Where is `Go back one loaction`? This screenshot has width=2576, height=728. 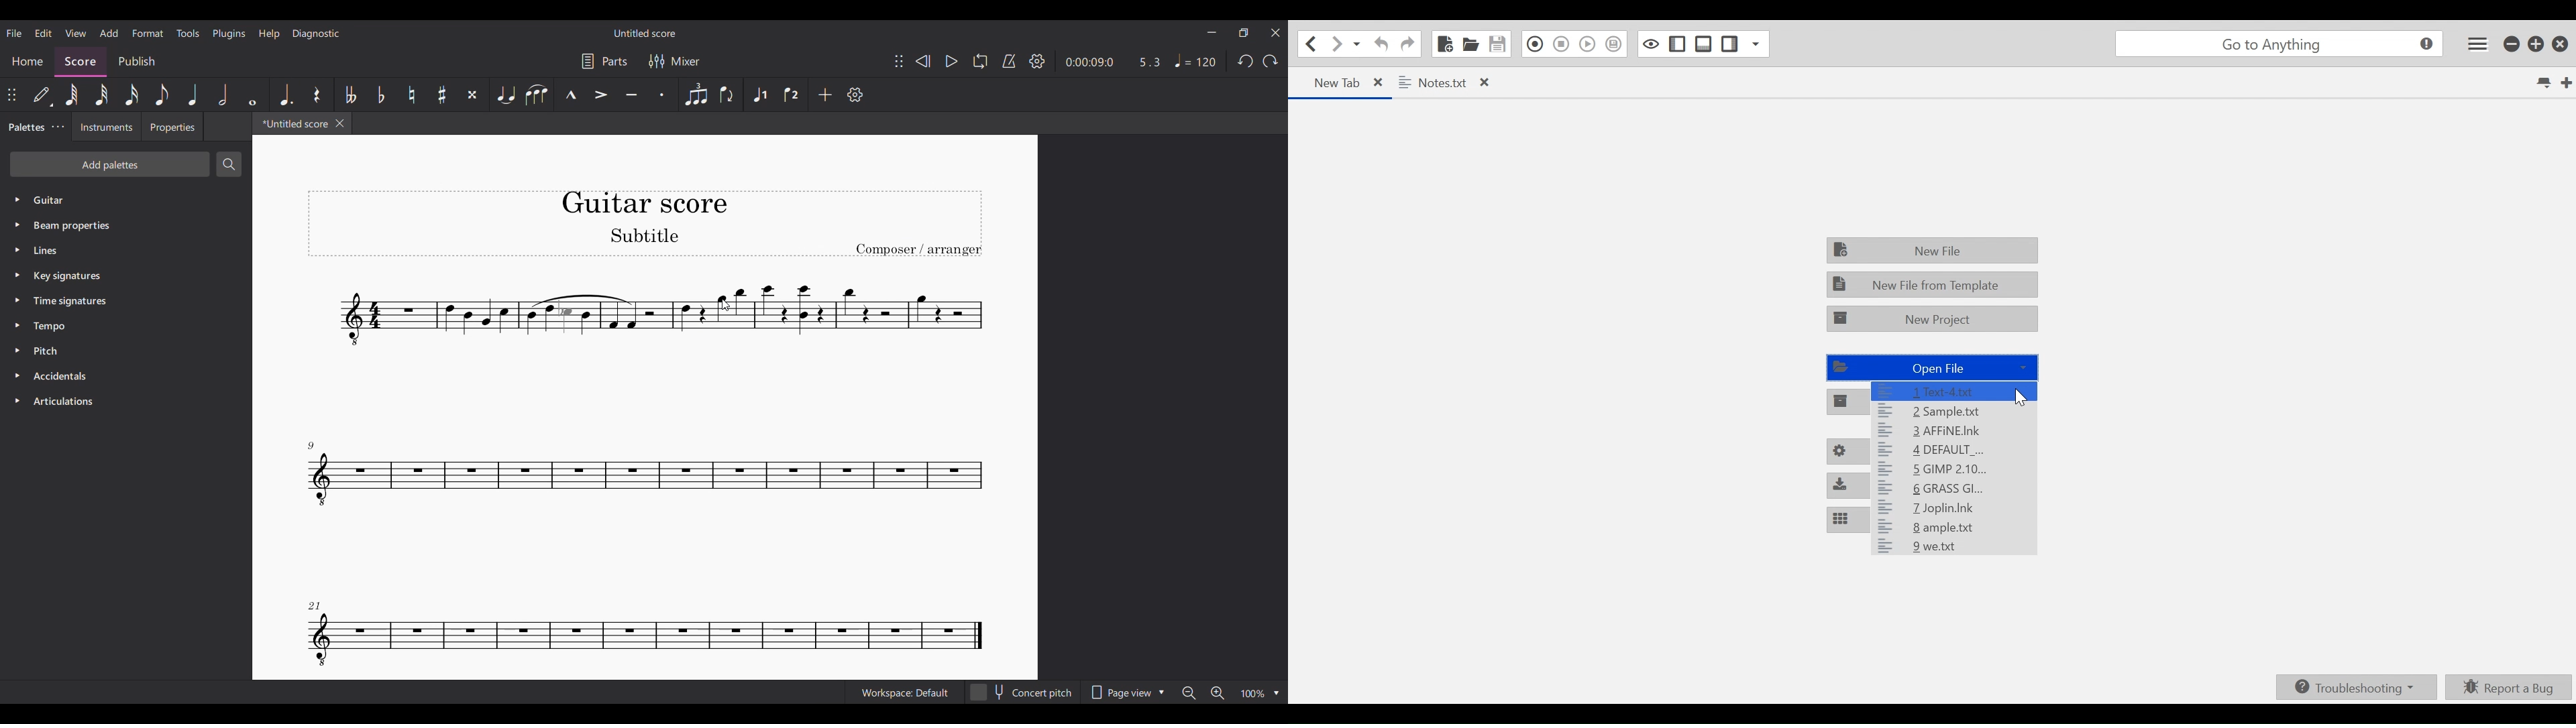 Go back one loaction is located at coordinates (1310, 44).